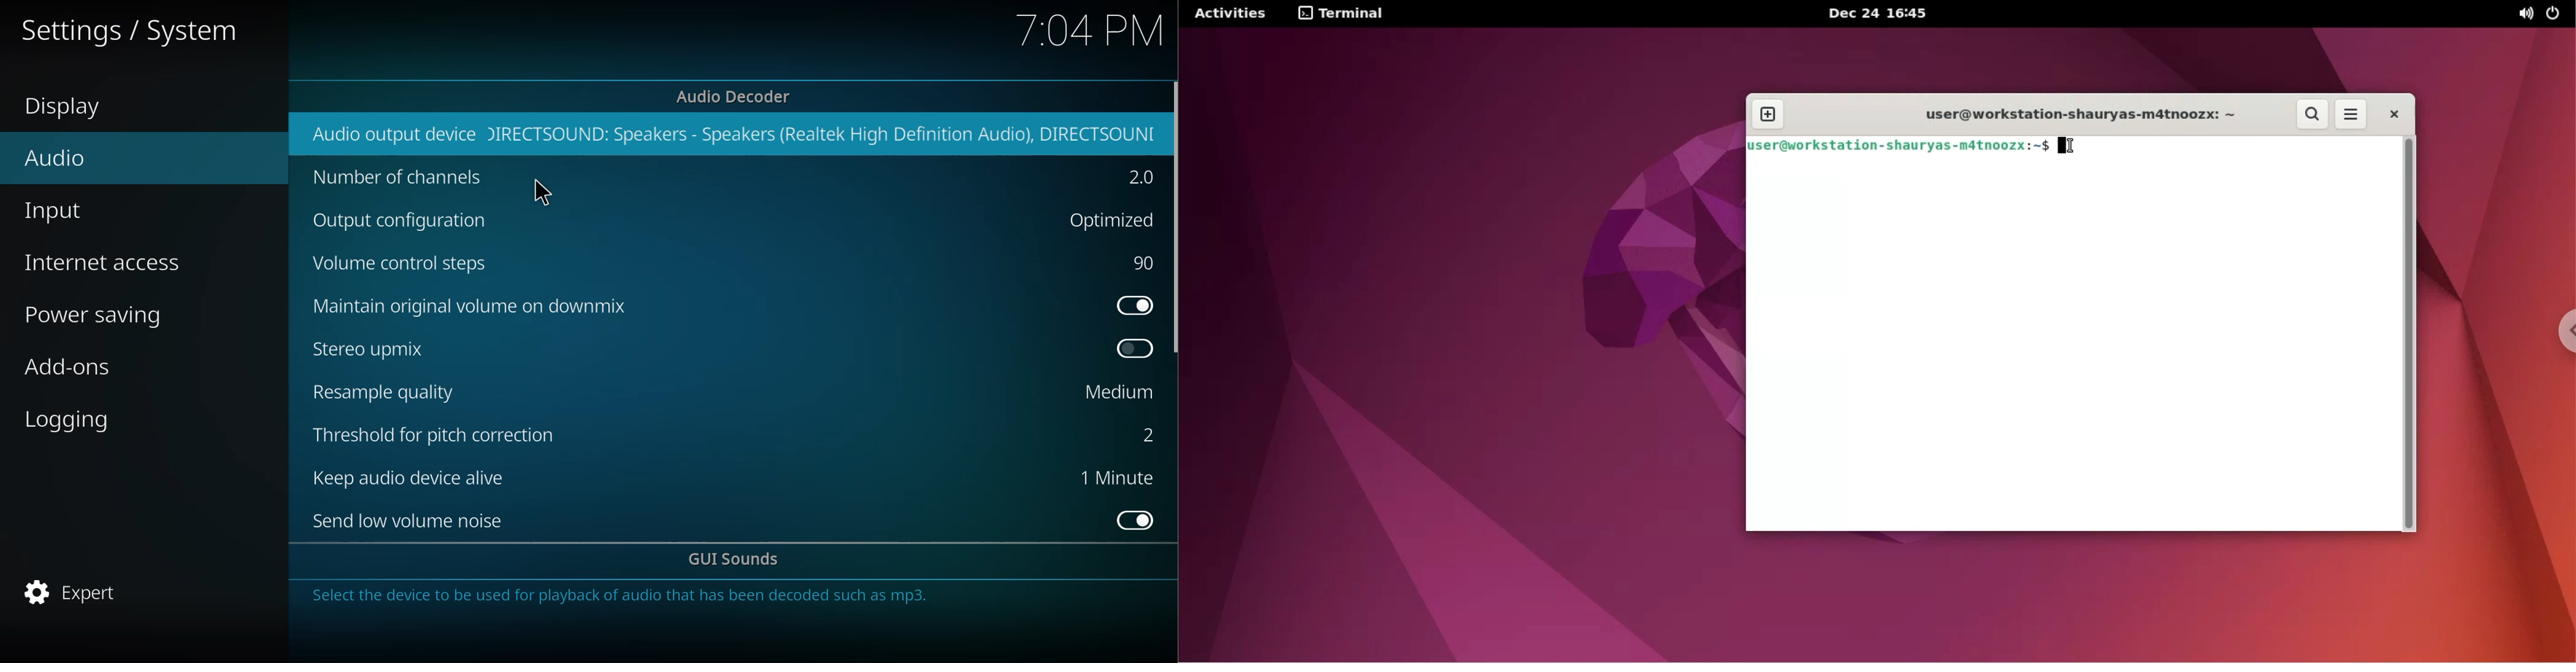 This screenshot has height=672, width=2576. What do you see at coordinates (56, 157) in the screenshot?
I see `audio` at bounding box center [56, 157].